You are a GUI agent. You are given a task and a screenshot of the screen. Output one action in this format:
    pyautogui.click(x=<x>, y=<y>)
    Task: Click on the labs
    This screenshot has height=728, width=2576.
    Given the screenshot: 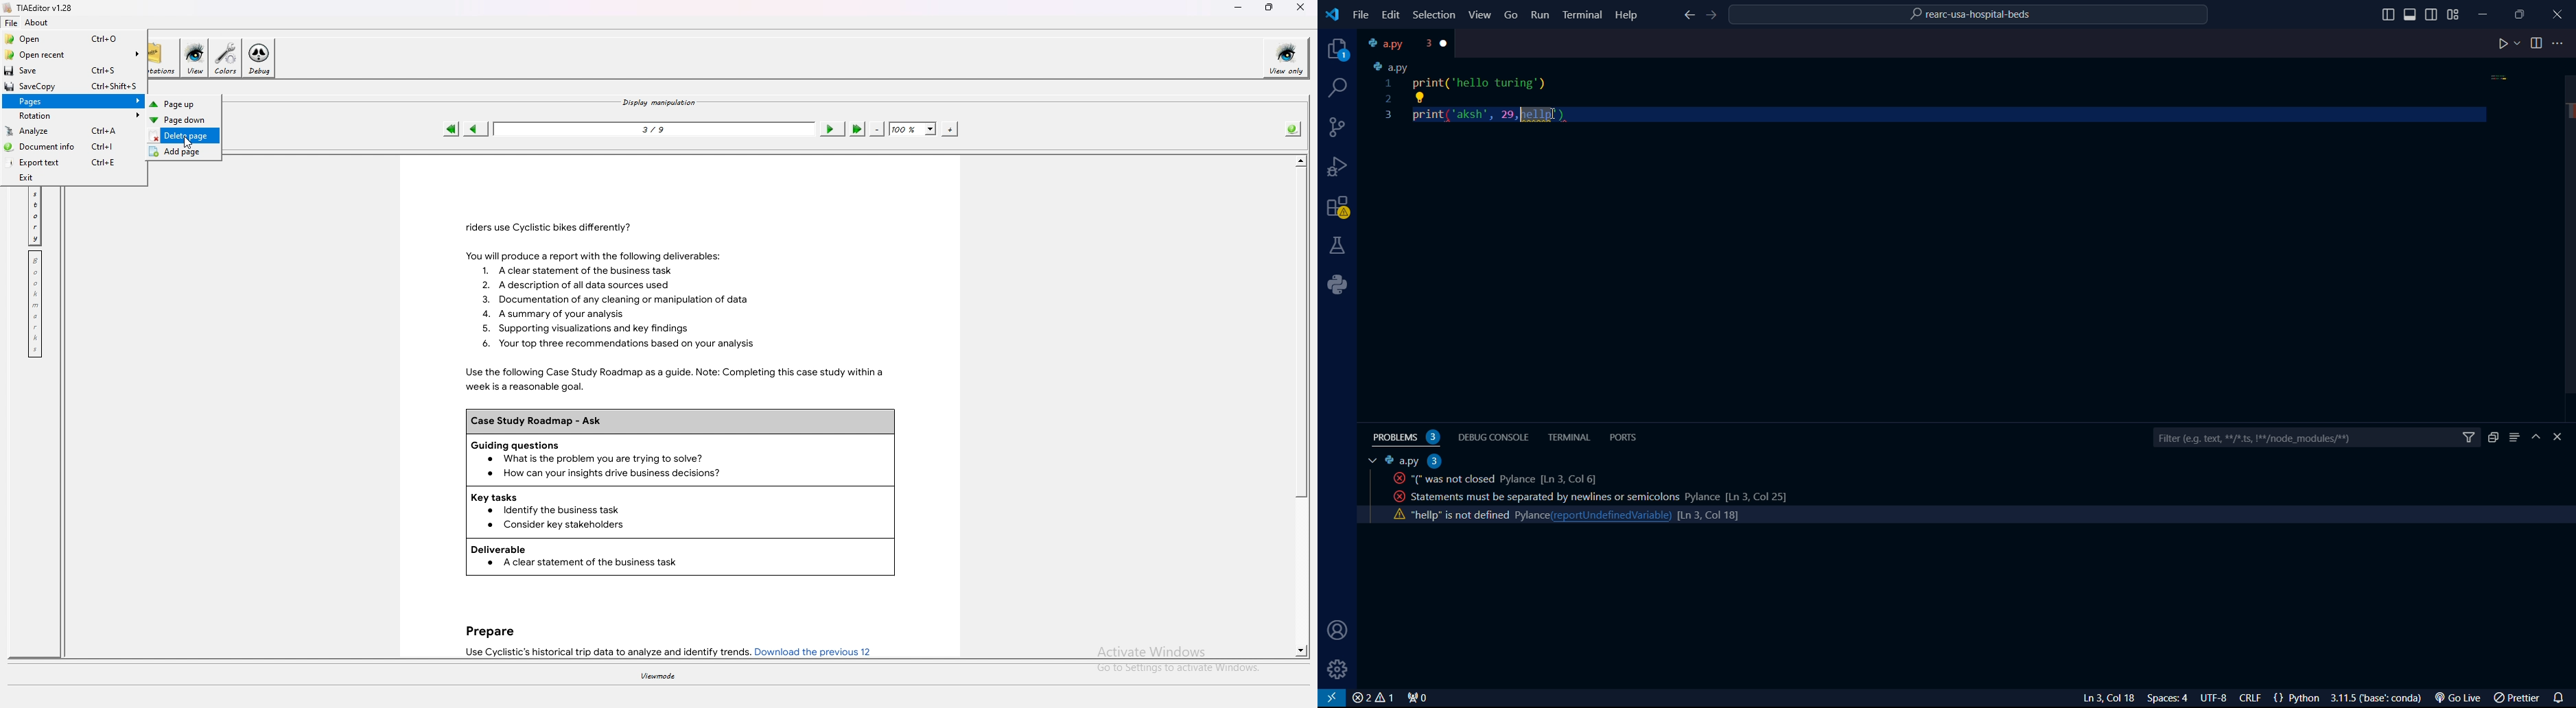 What is the action you would take?
    pyautogui.click(x=1338, y=245)
    